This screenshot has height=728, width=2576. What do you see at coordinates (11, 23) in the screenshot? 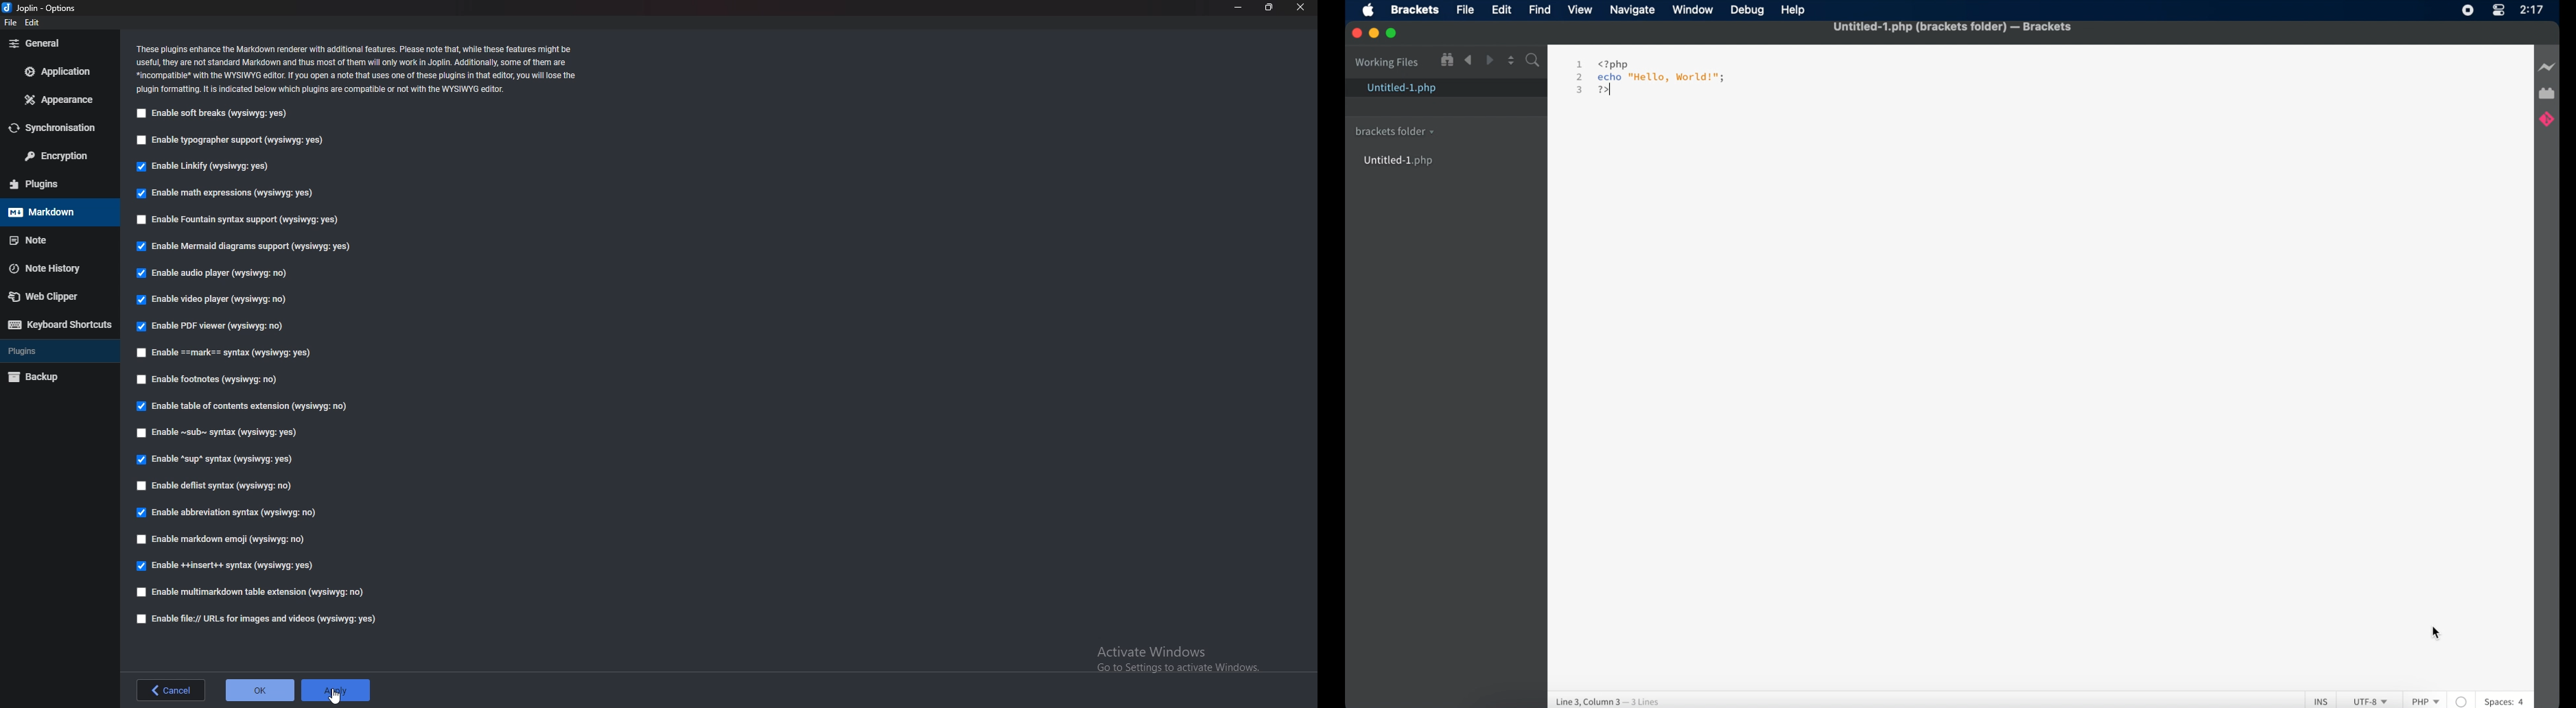
I see `file` at bounding box center [11, 23].